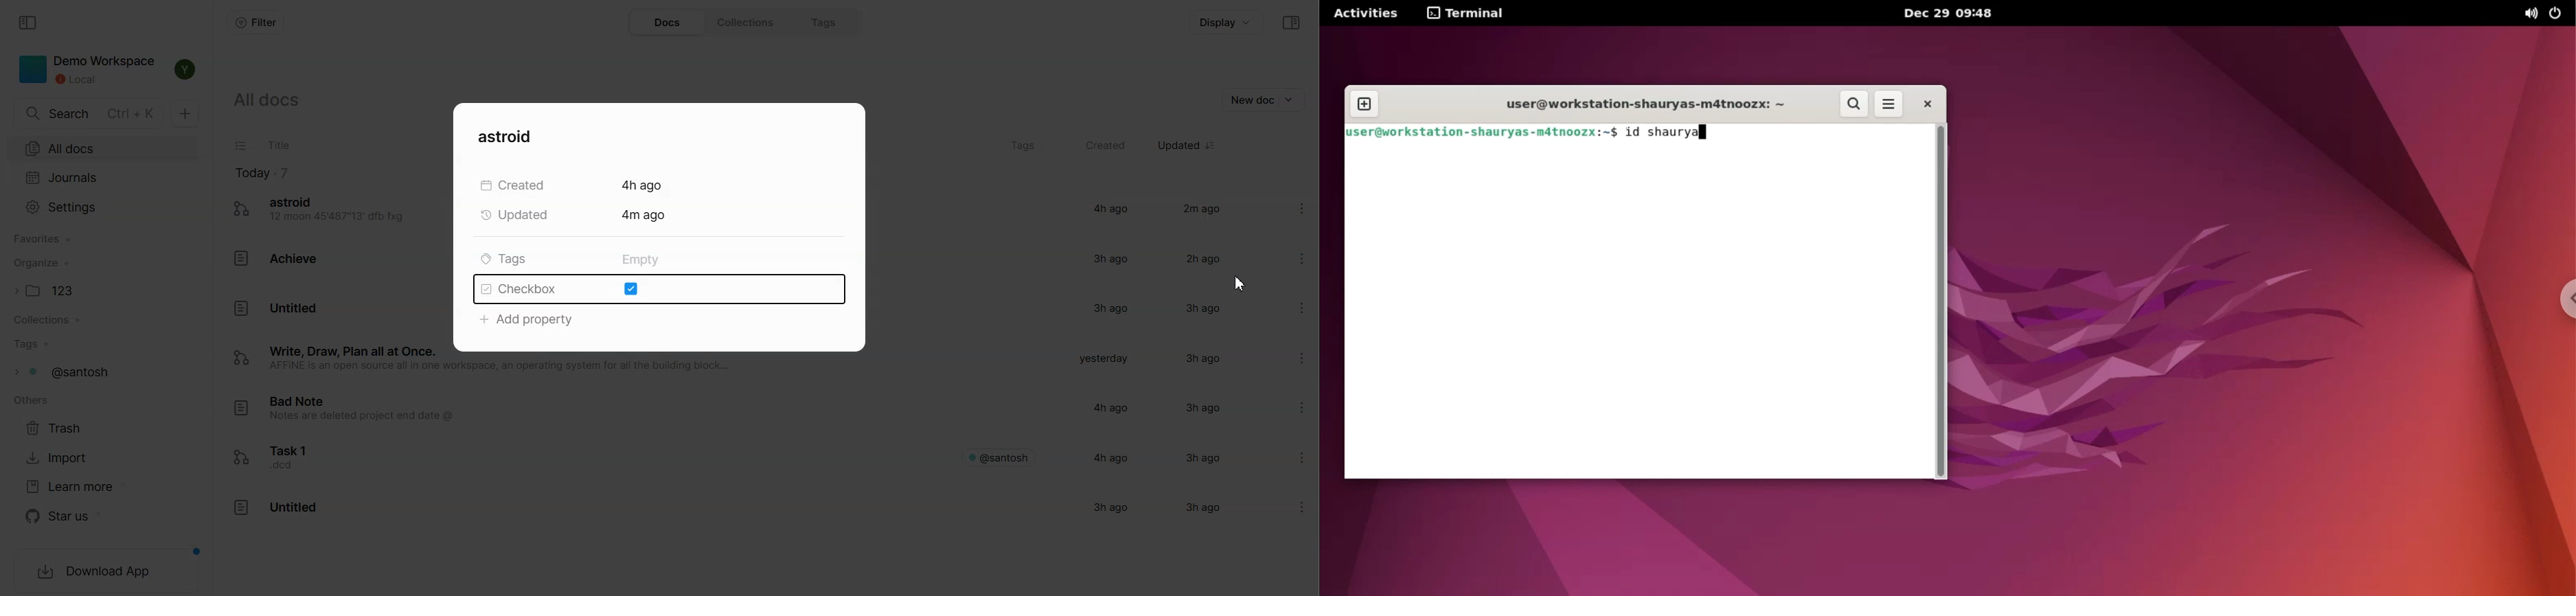 This screenshot has width=2576, height=616. Describe the element at coordinates (1202, 210) in the screenshot. I see `2m ago` at that location.